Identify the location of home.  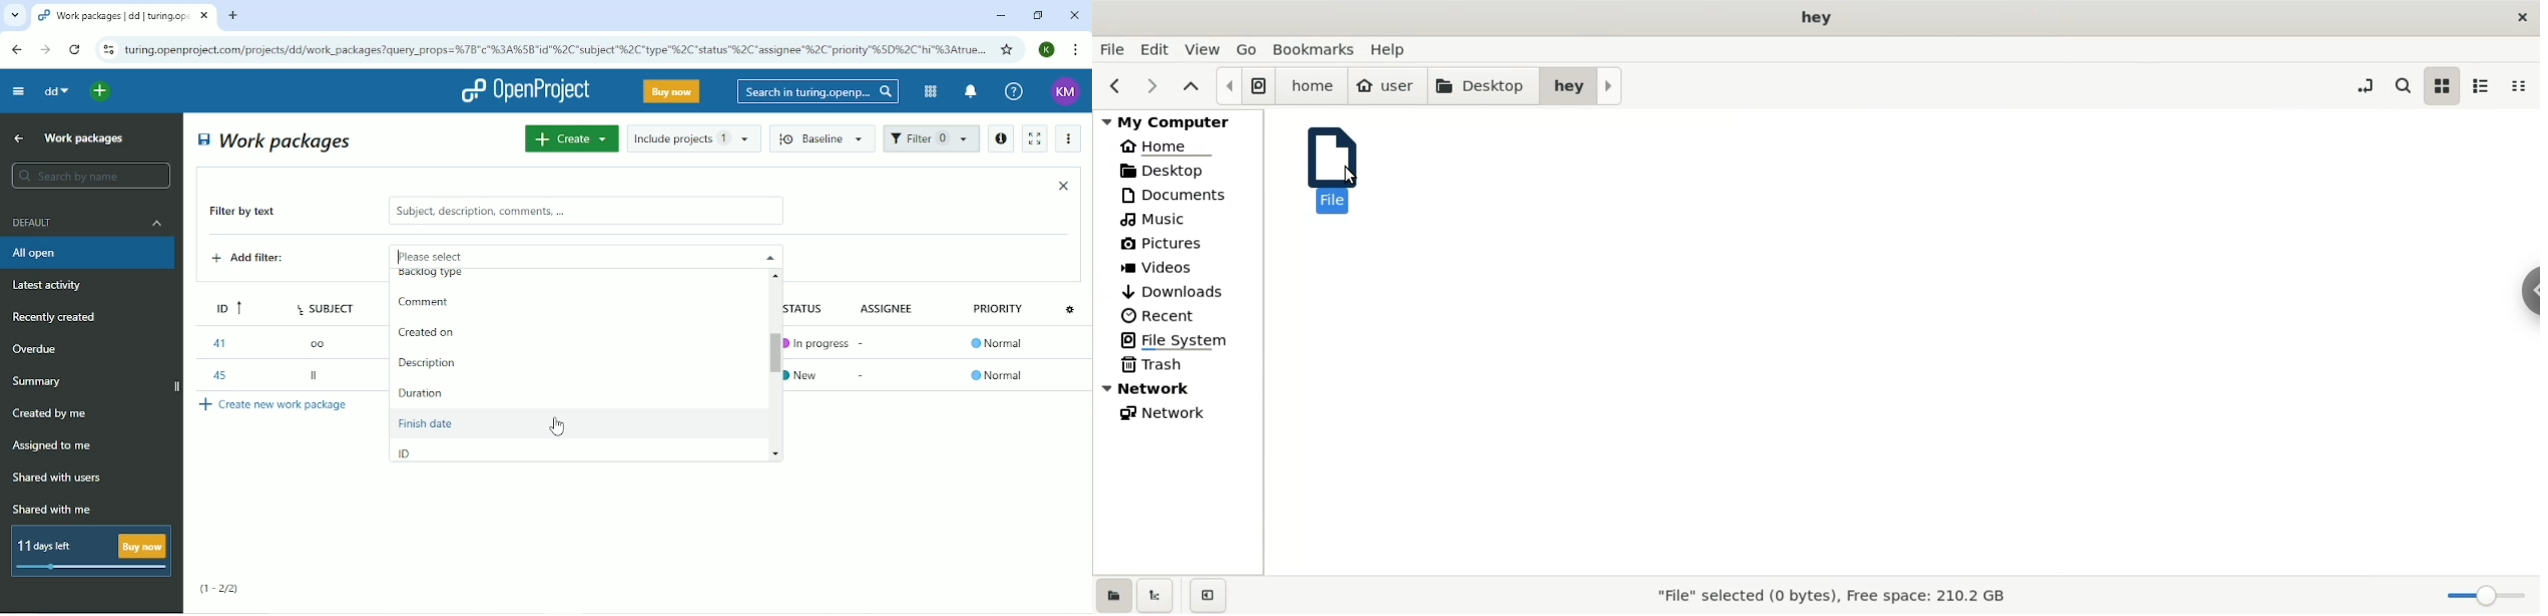
(1312, 87).